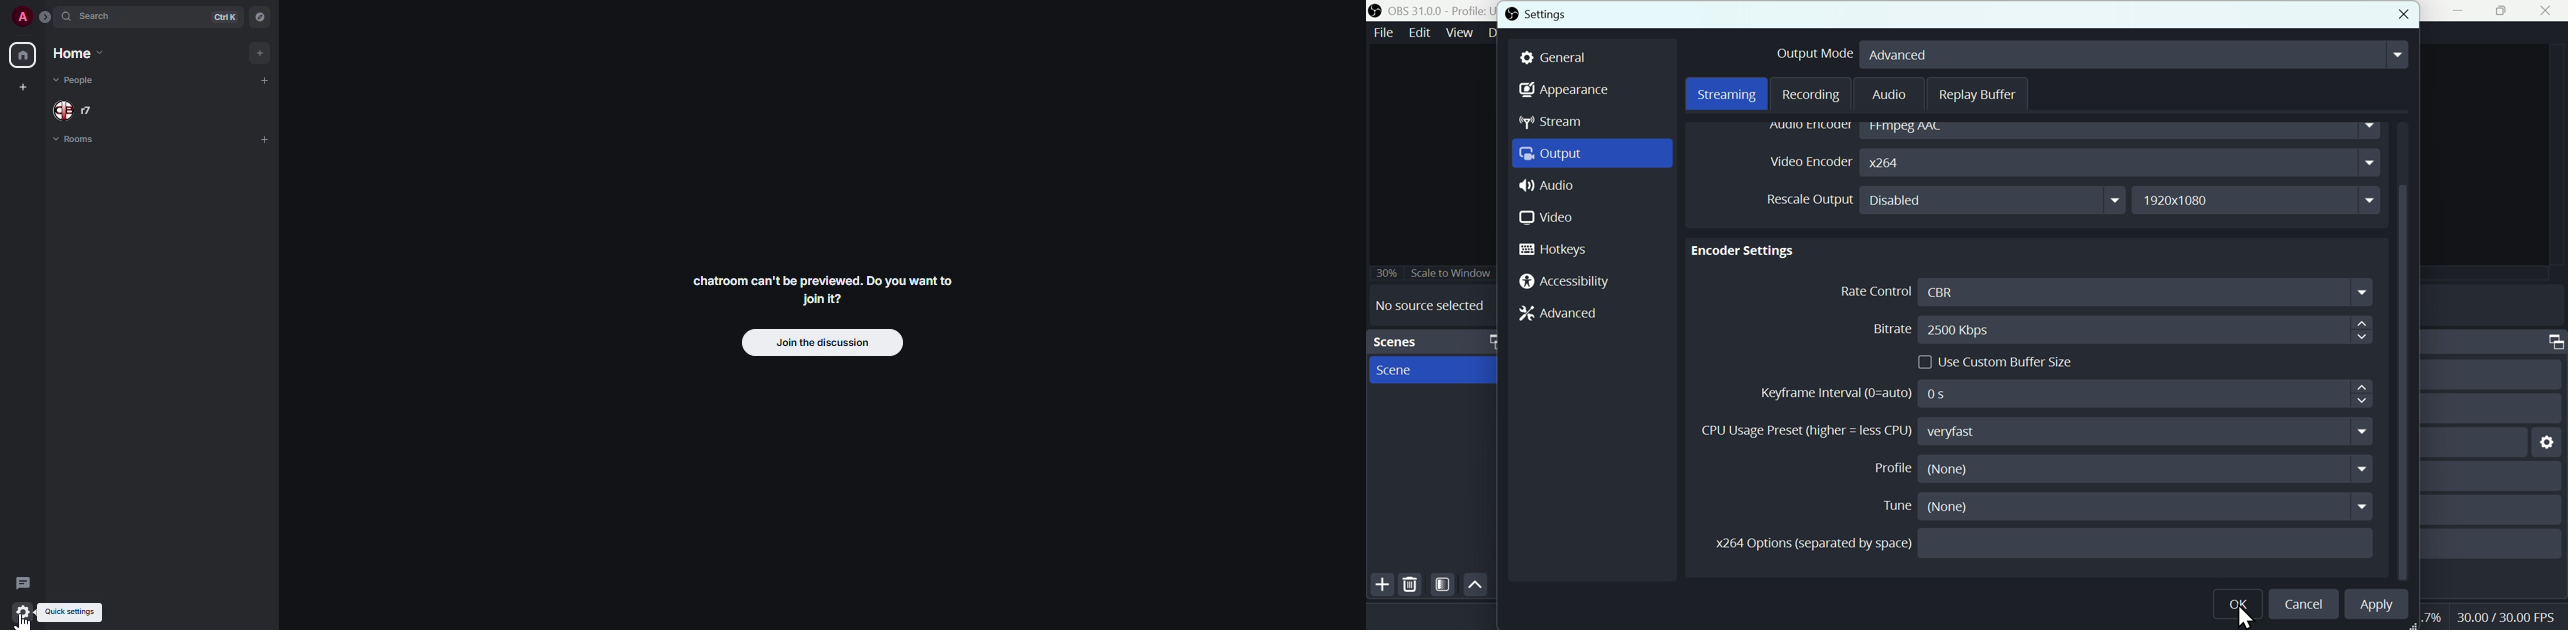 Image resolution: width=2576 pixels, height=644 pixels. I want to click on scenes, so click(1431, 341).